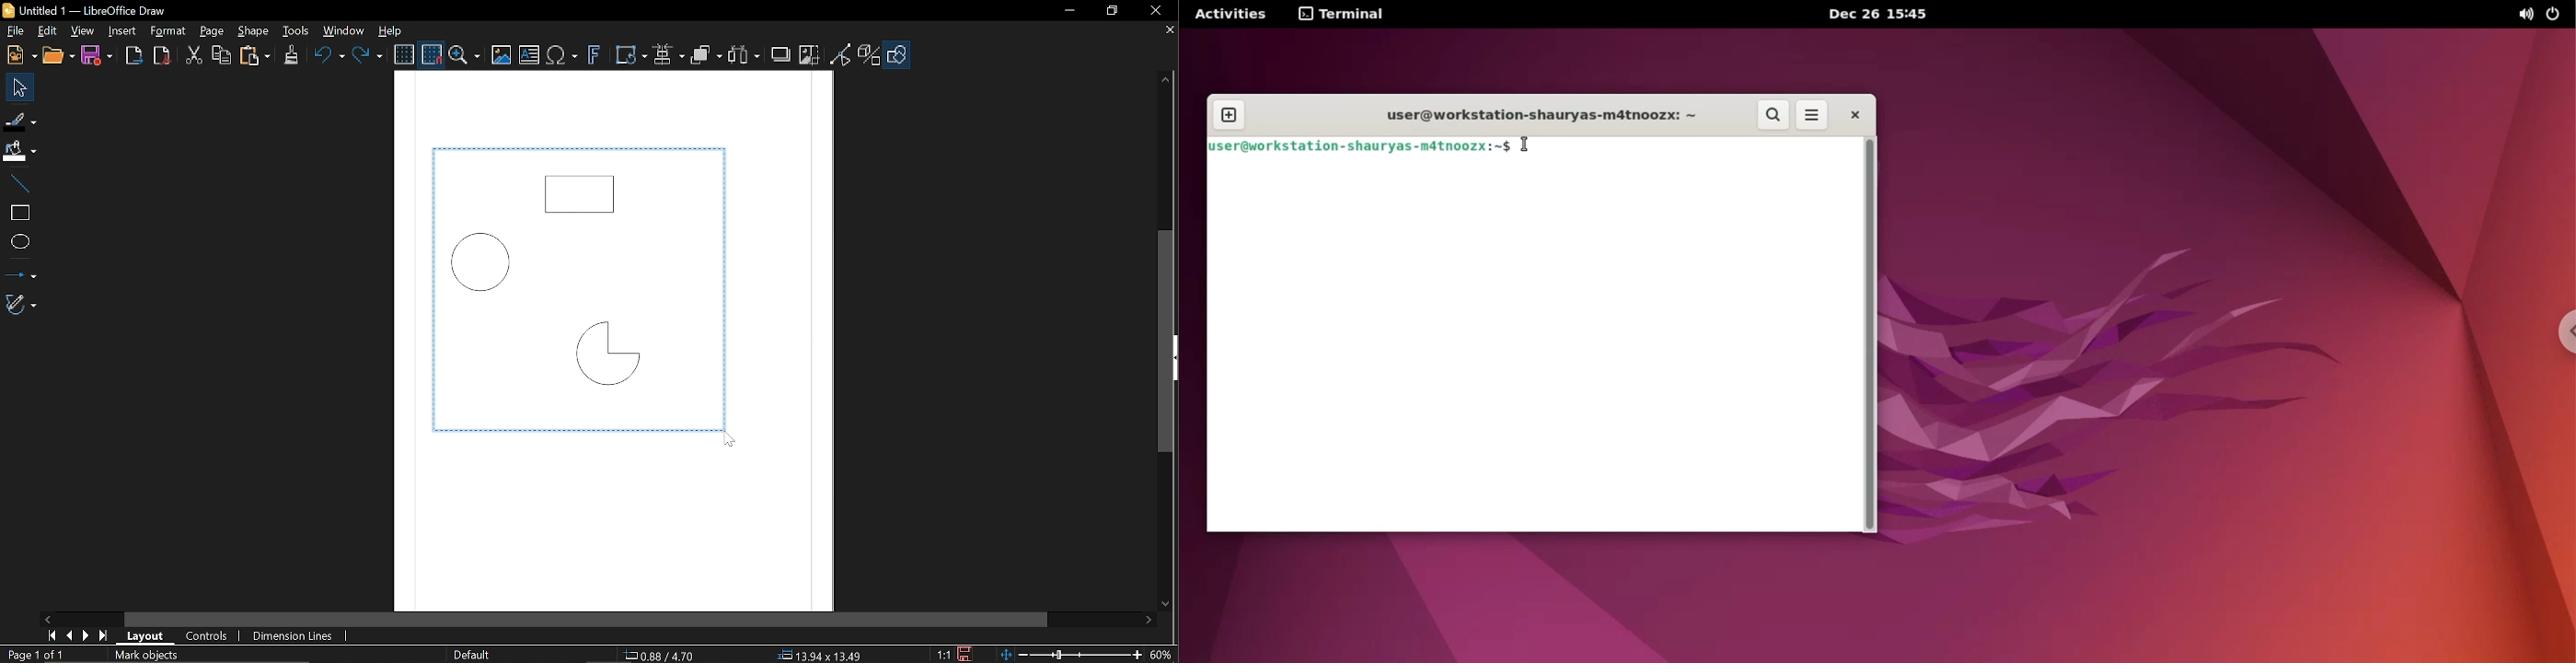 The image size is (2576, 672). I want to click on 13.49x13.49 (object Size), so click(819, 655).